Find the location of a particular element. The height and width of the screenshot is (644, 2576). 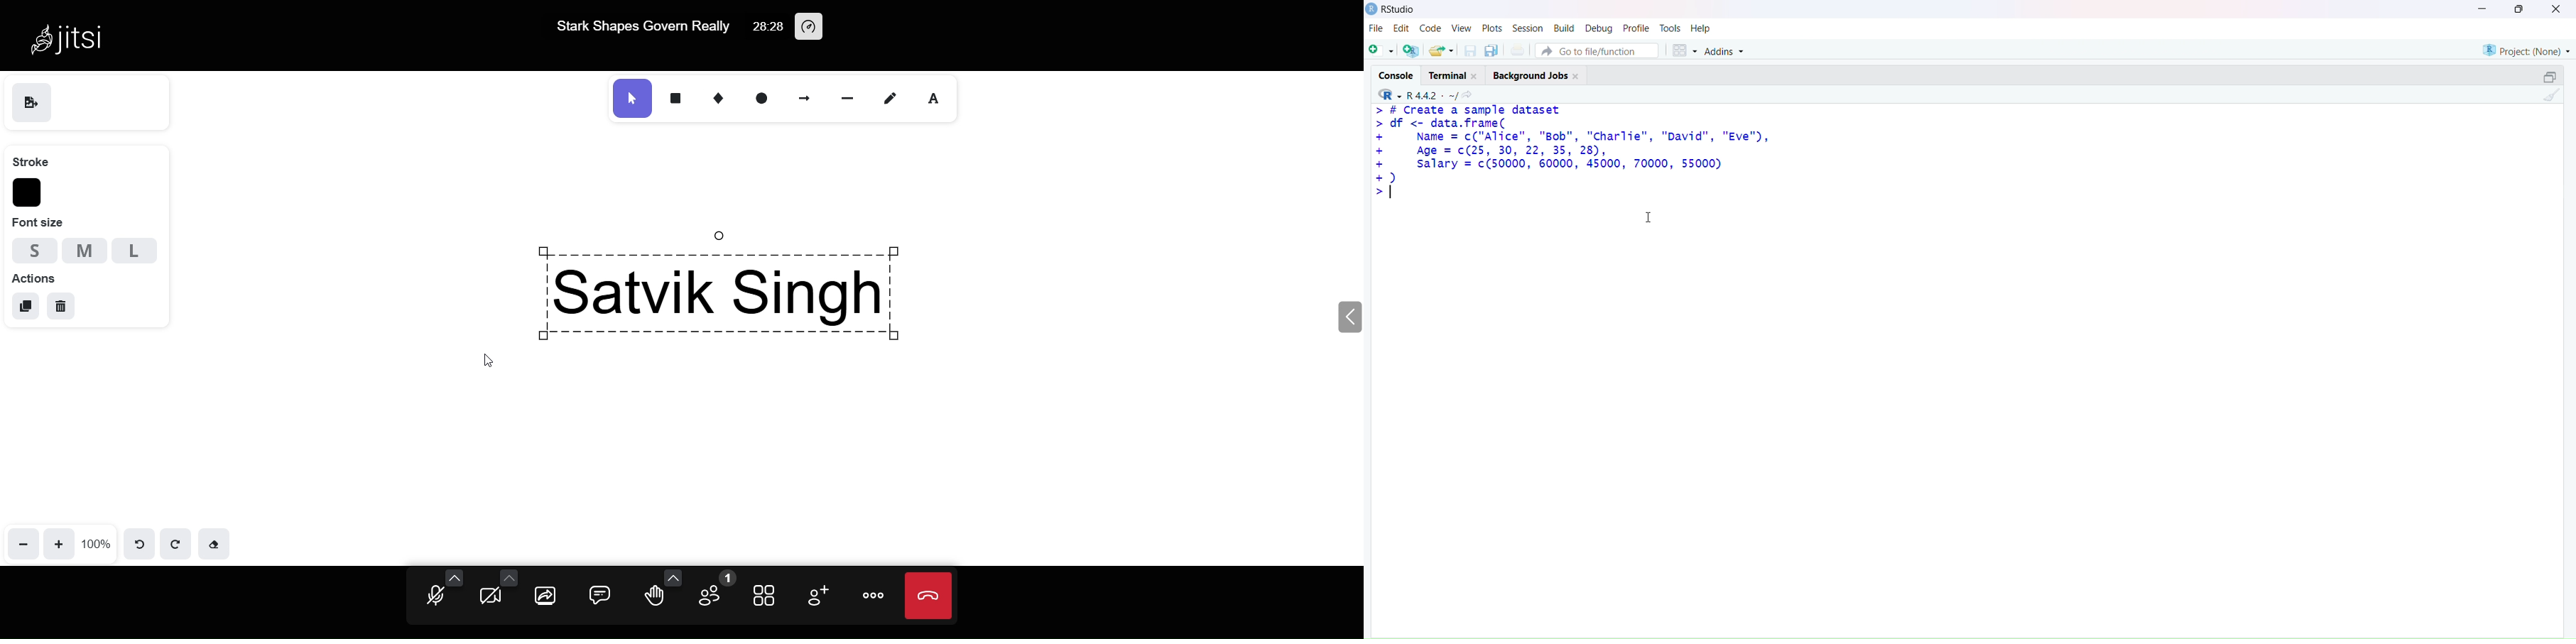

clear console is located at coordinates (2553, 97).